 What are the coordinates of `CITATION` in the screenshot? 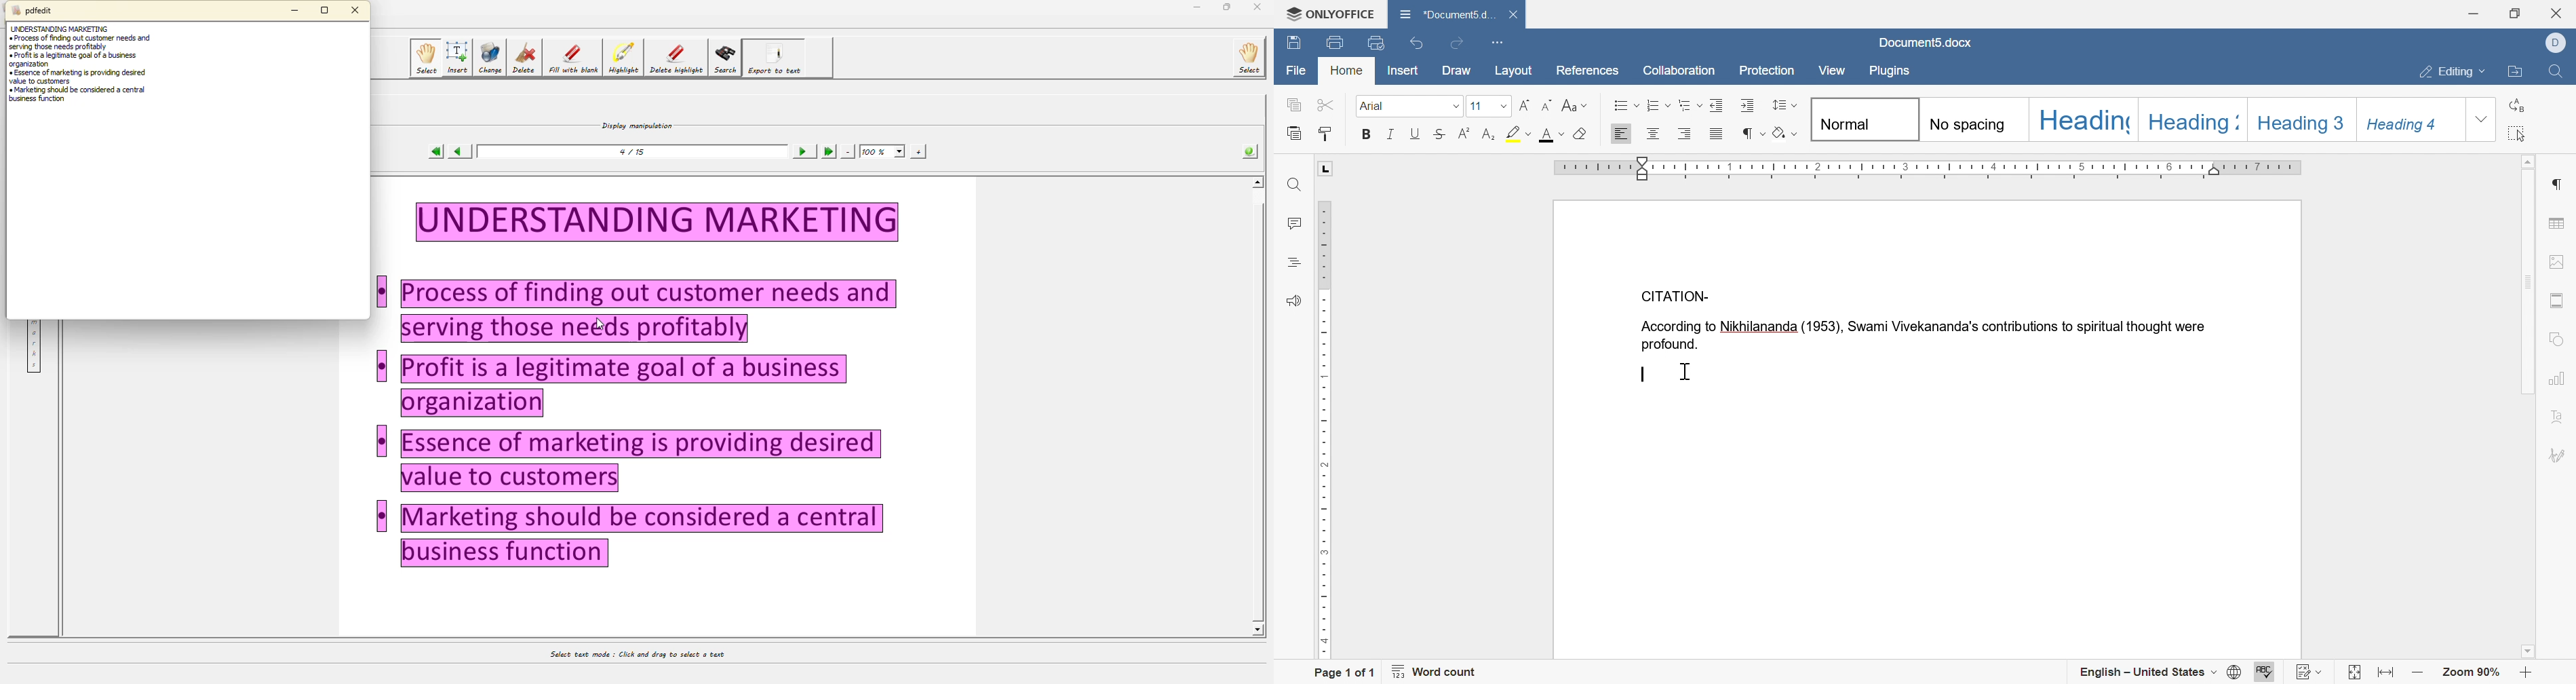 It's located at (1676, 297).